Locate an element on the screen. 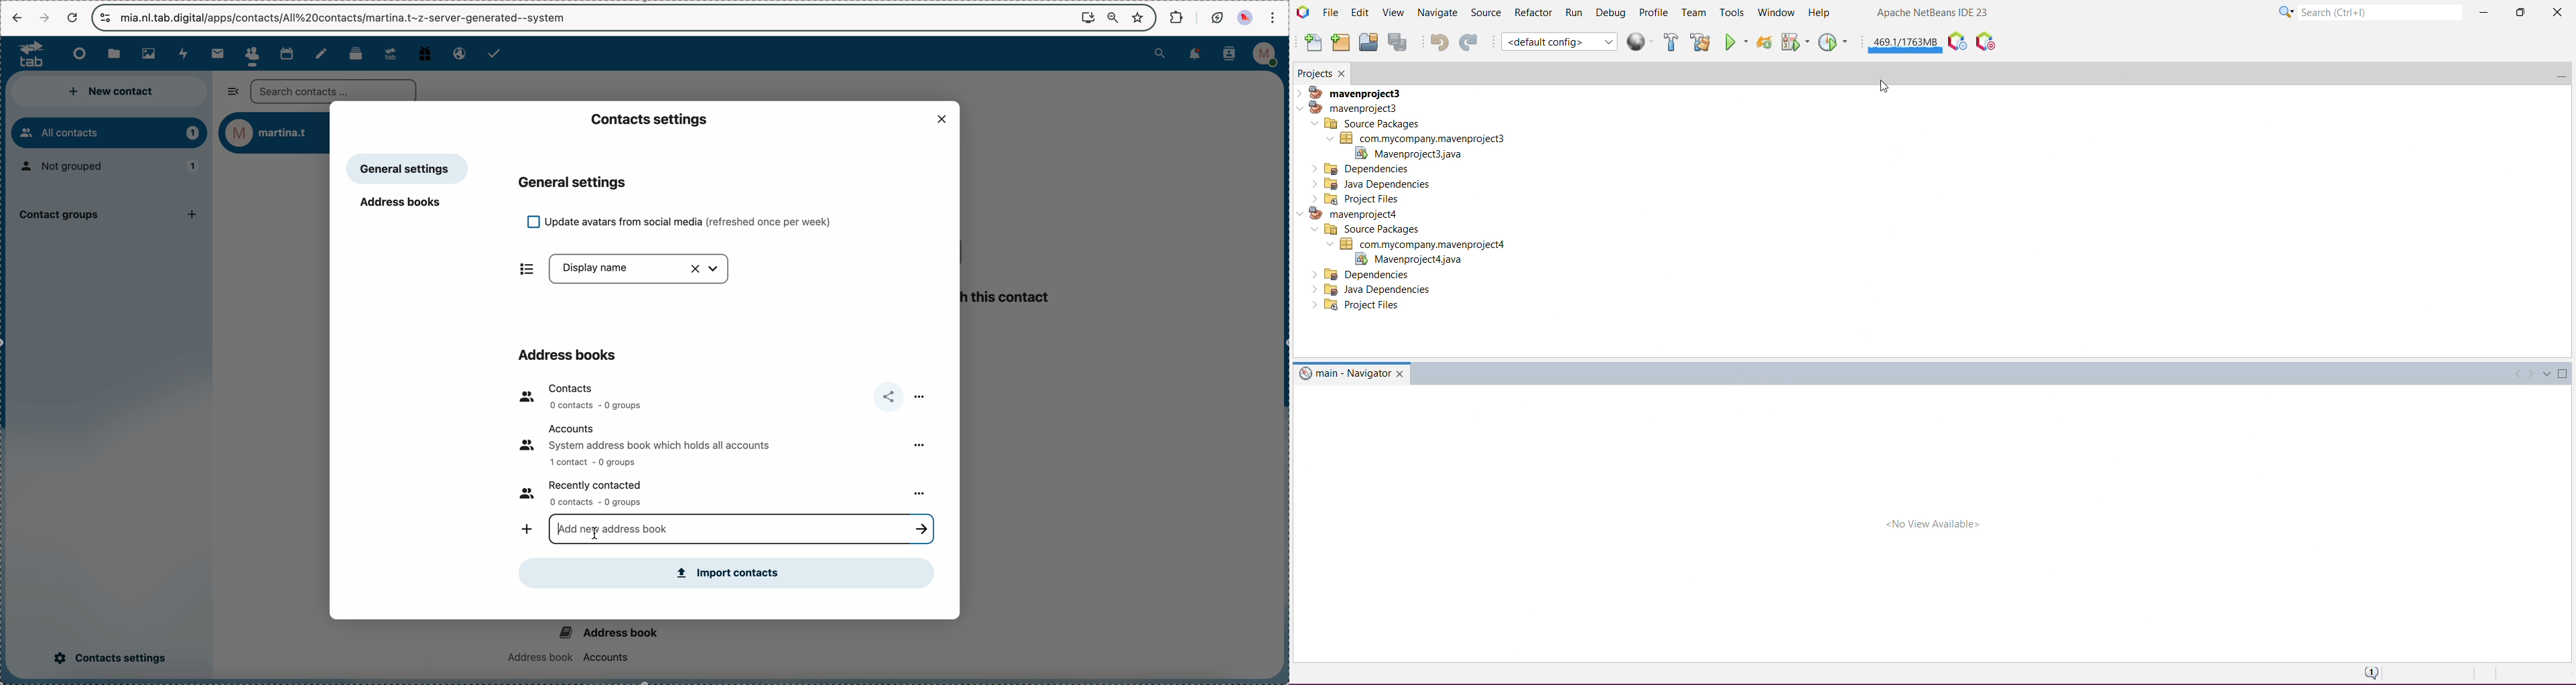  zoom out is located at coordinates (1113, 16).